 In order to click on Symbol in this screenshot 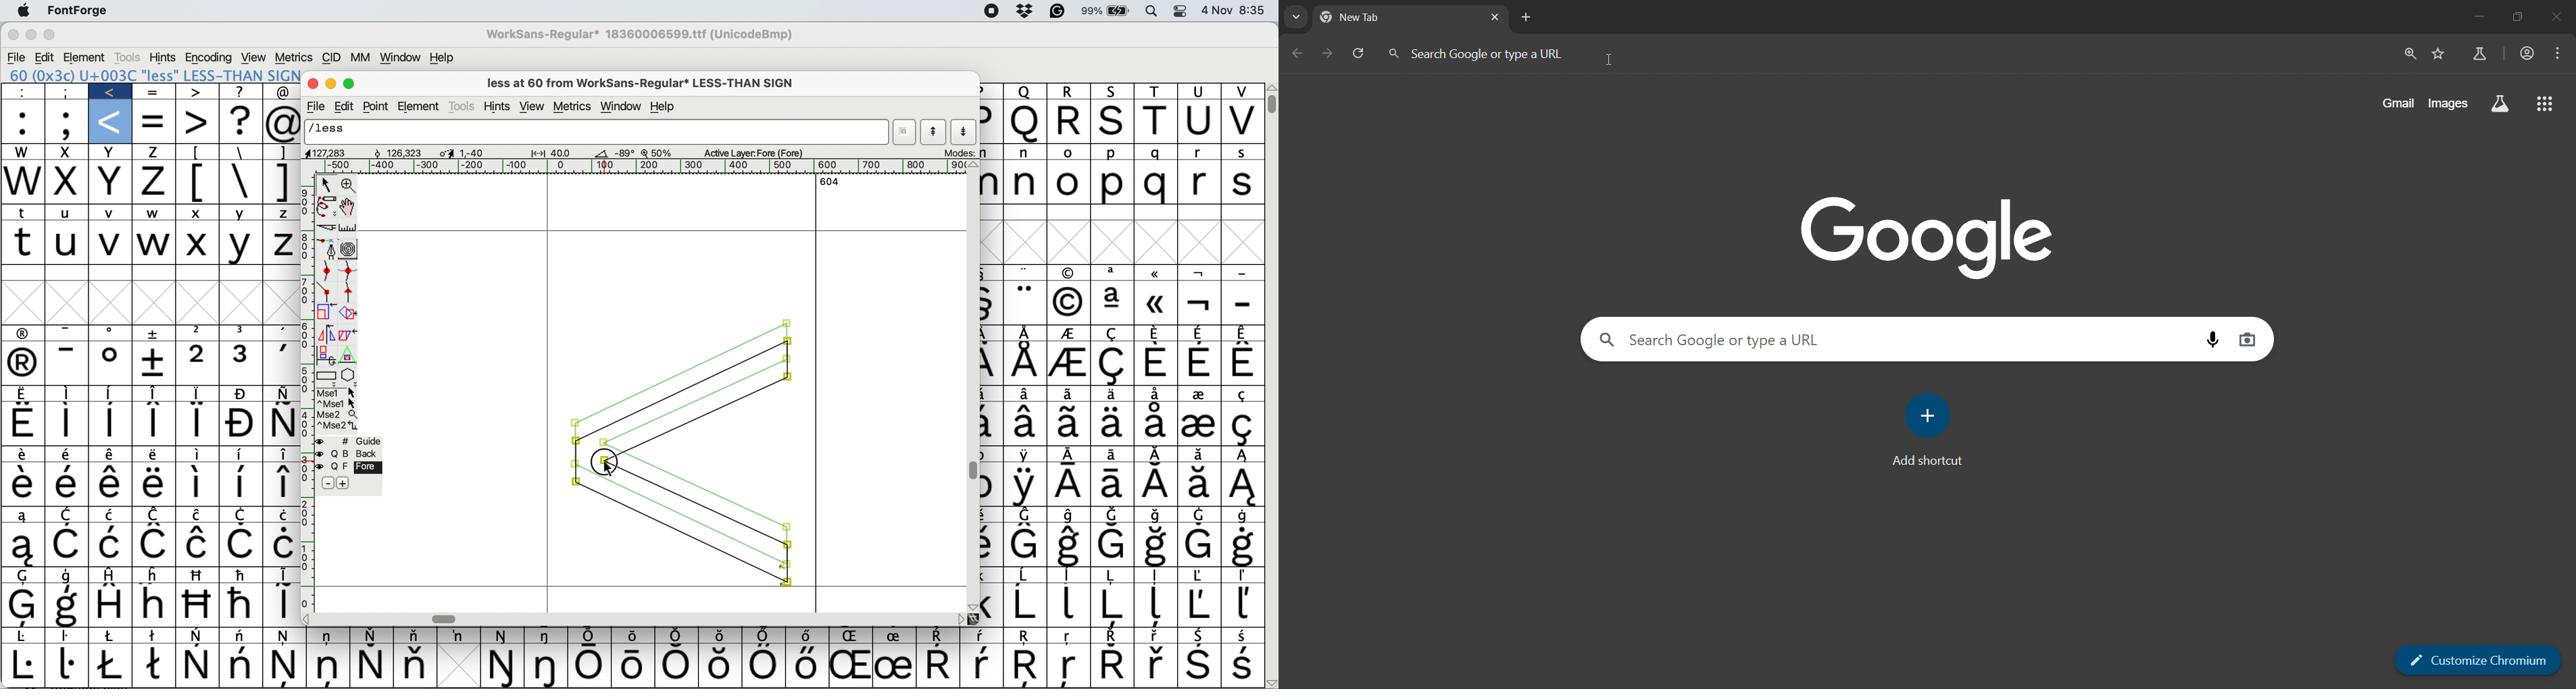, I will do `click(156, 667)`.